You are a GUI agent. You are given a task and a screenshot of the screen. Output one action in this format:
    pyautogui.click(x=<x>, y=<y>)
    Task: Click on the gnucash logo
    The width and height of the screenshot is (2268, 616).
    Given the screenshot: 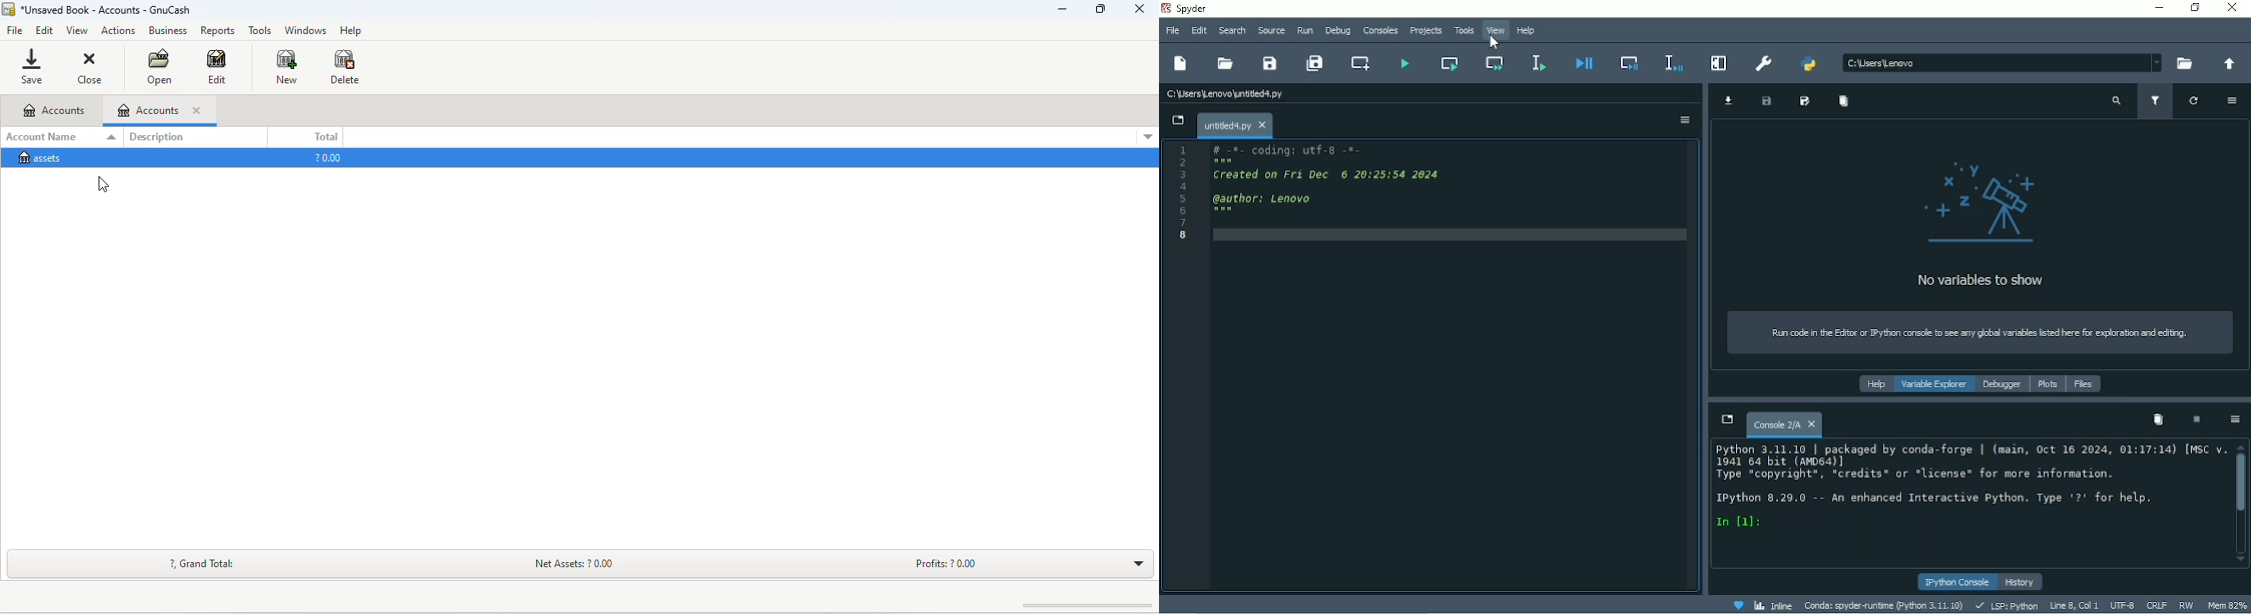 What is the action you would take?
    pyautogui.click(x=9, y=10)
    